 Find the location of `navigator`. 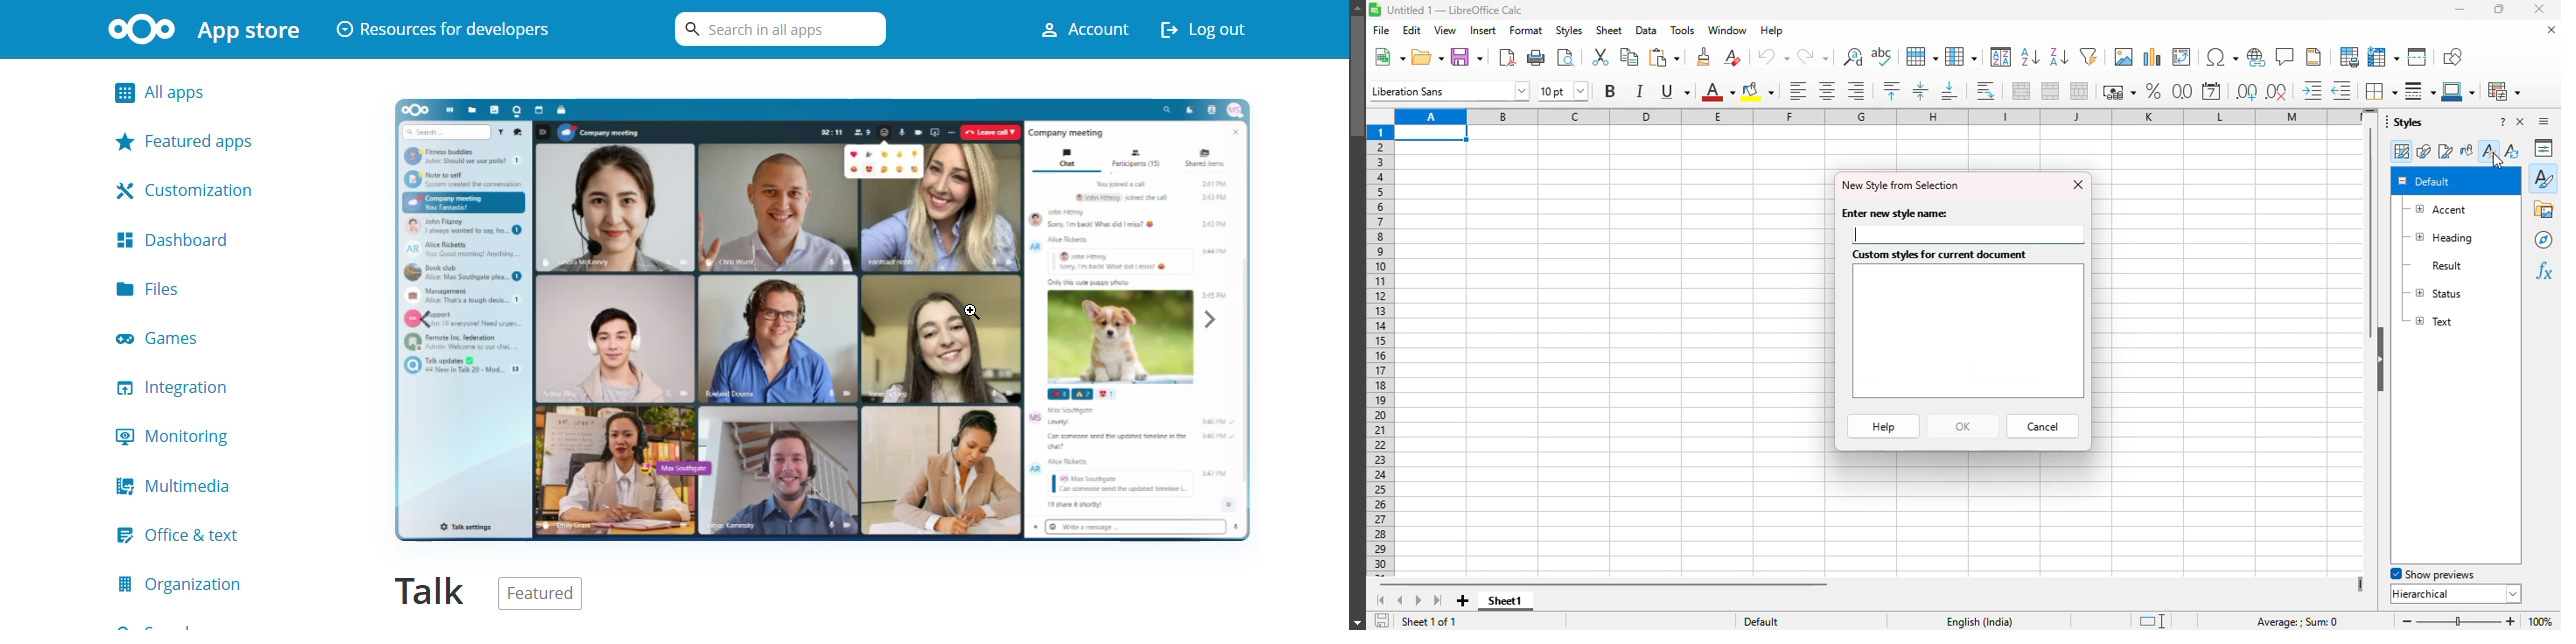

navigator is located at coordinates (2544, 240).